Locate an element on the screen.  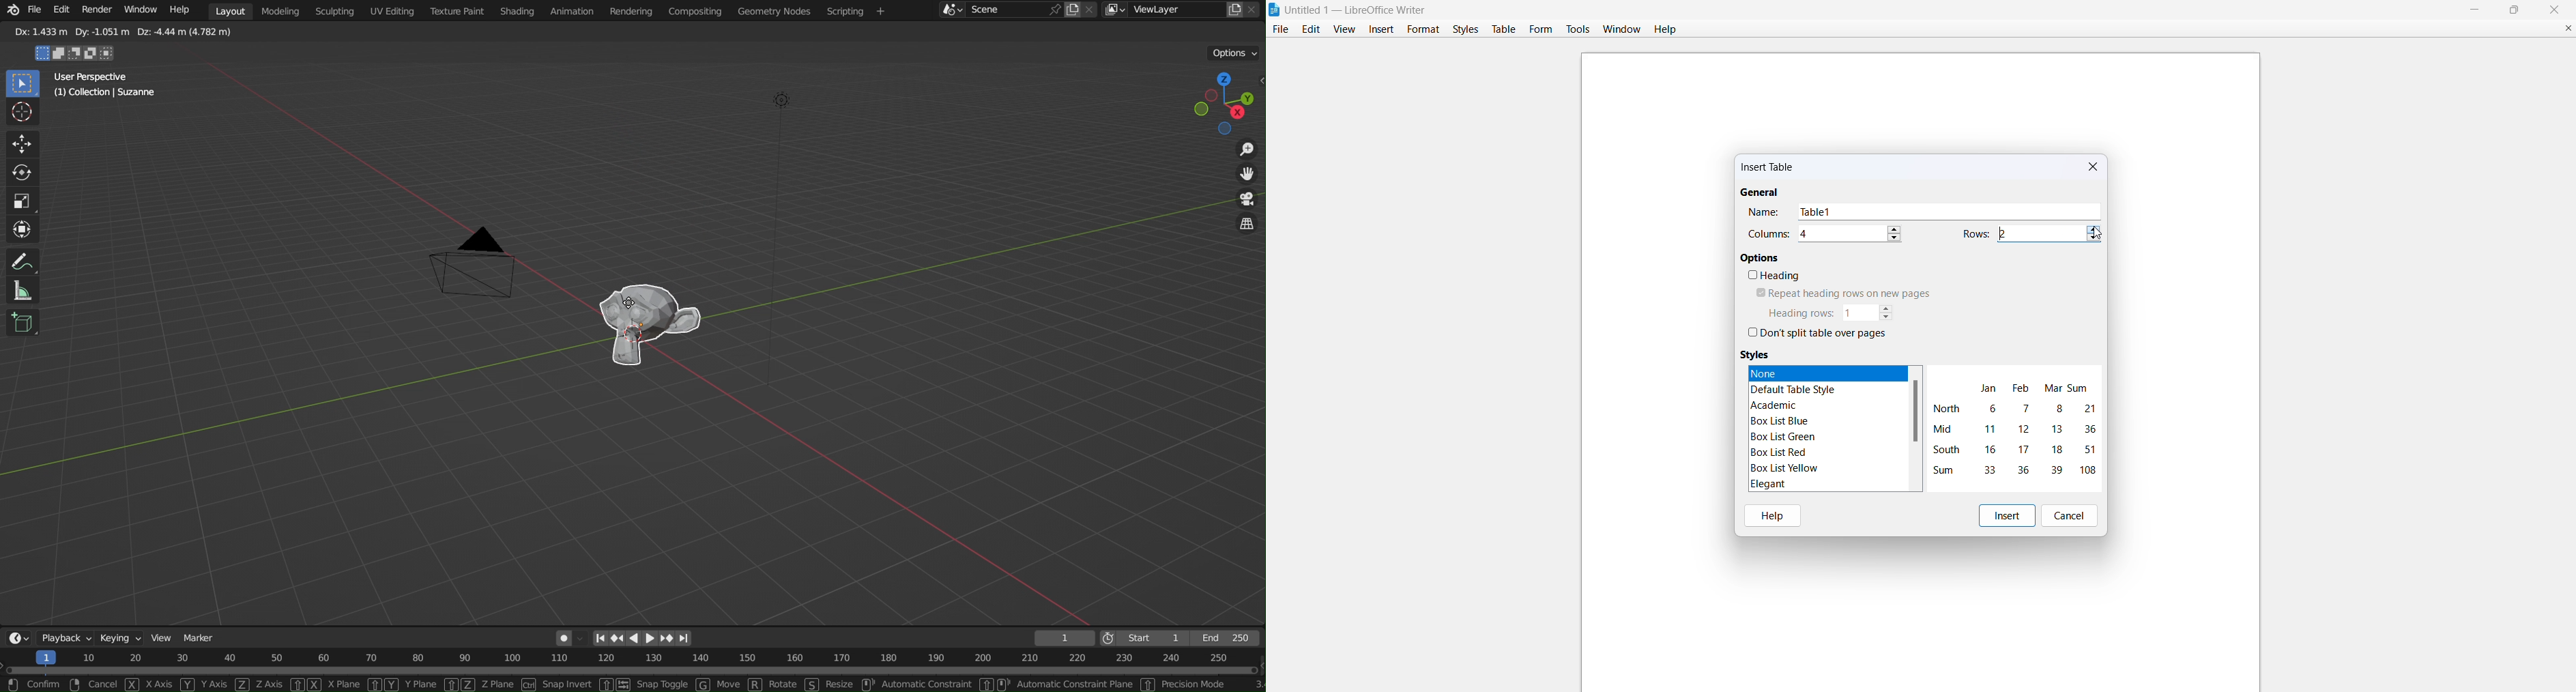
box list yellow is located at coordinates (1782, 469).